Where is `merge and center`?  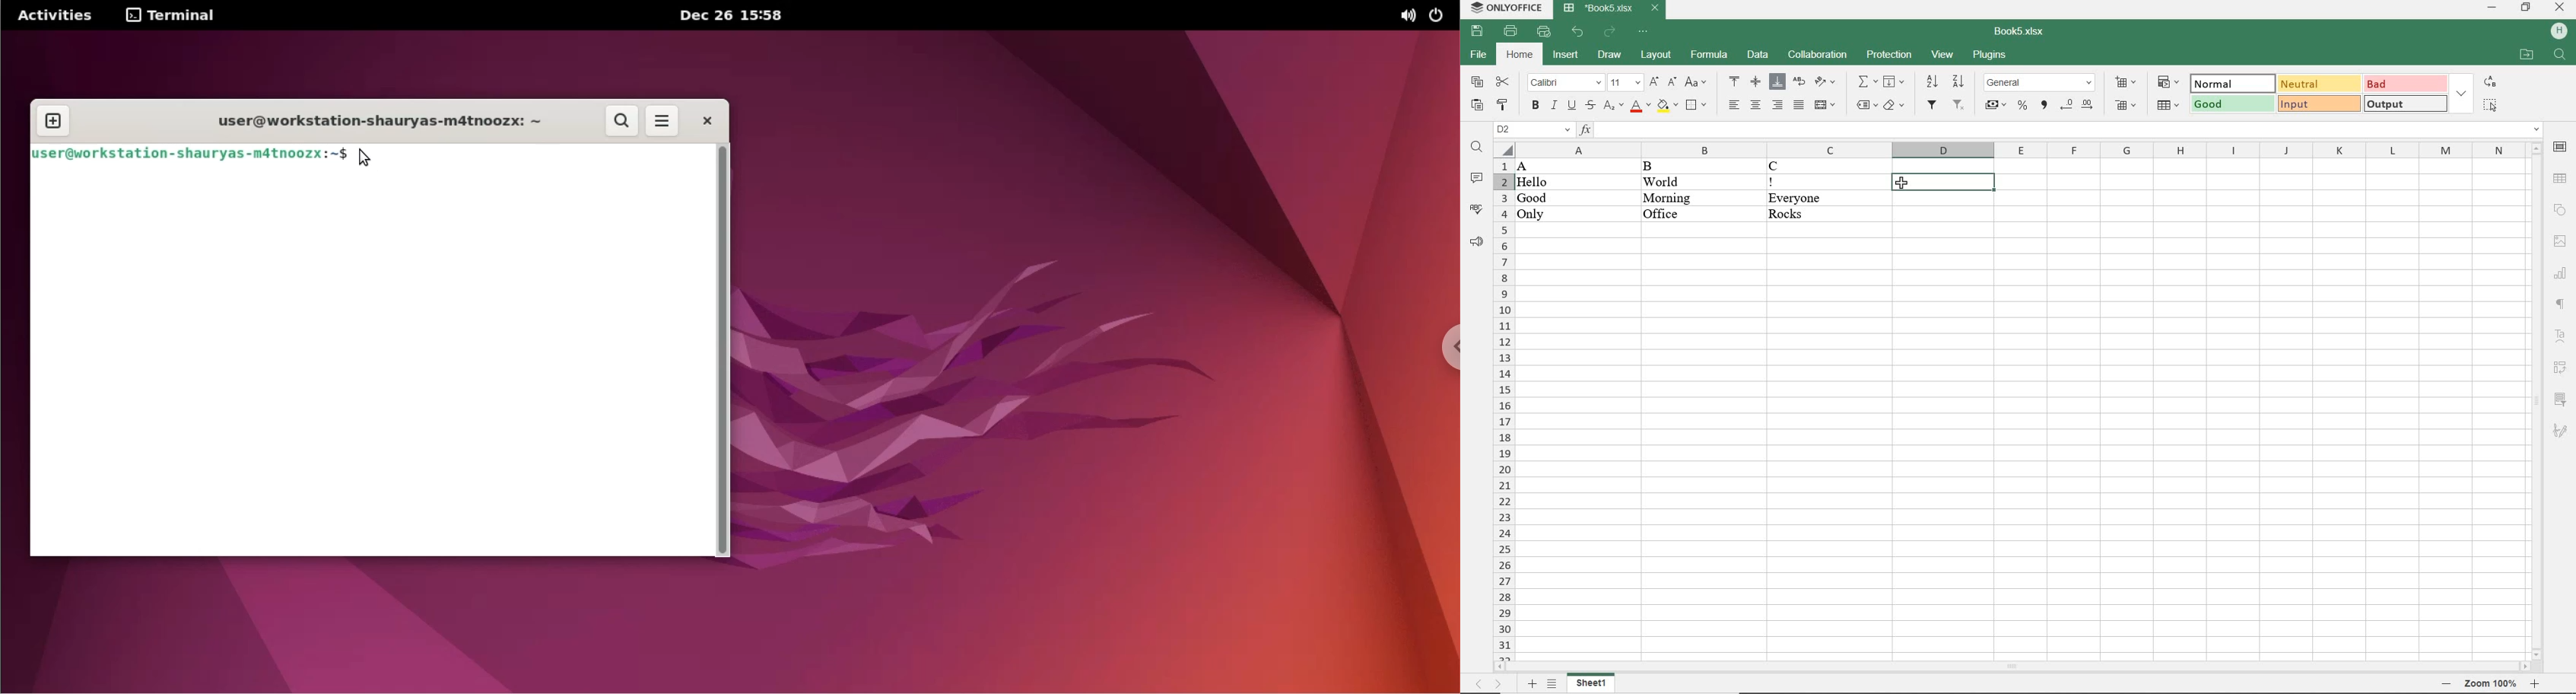
merge and center is located at coordinates (1825, 106).